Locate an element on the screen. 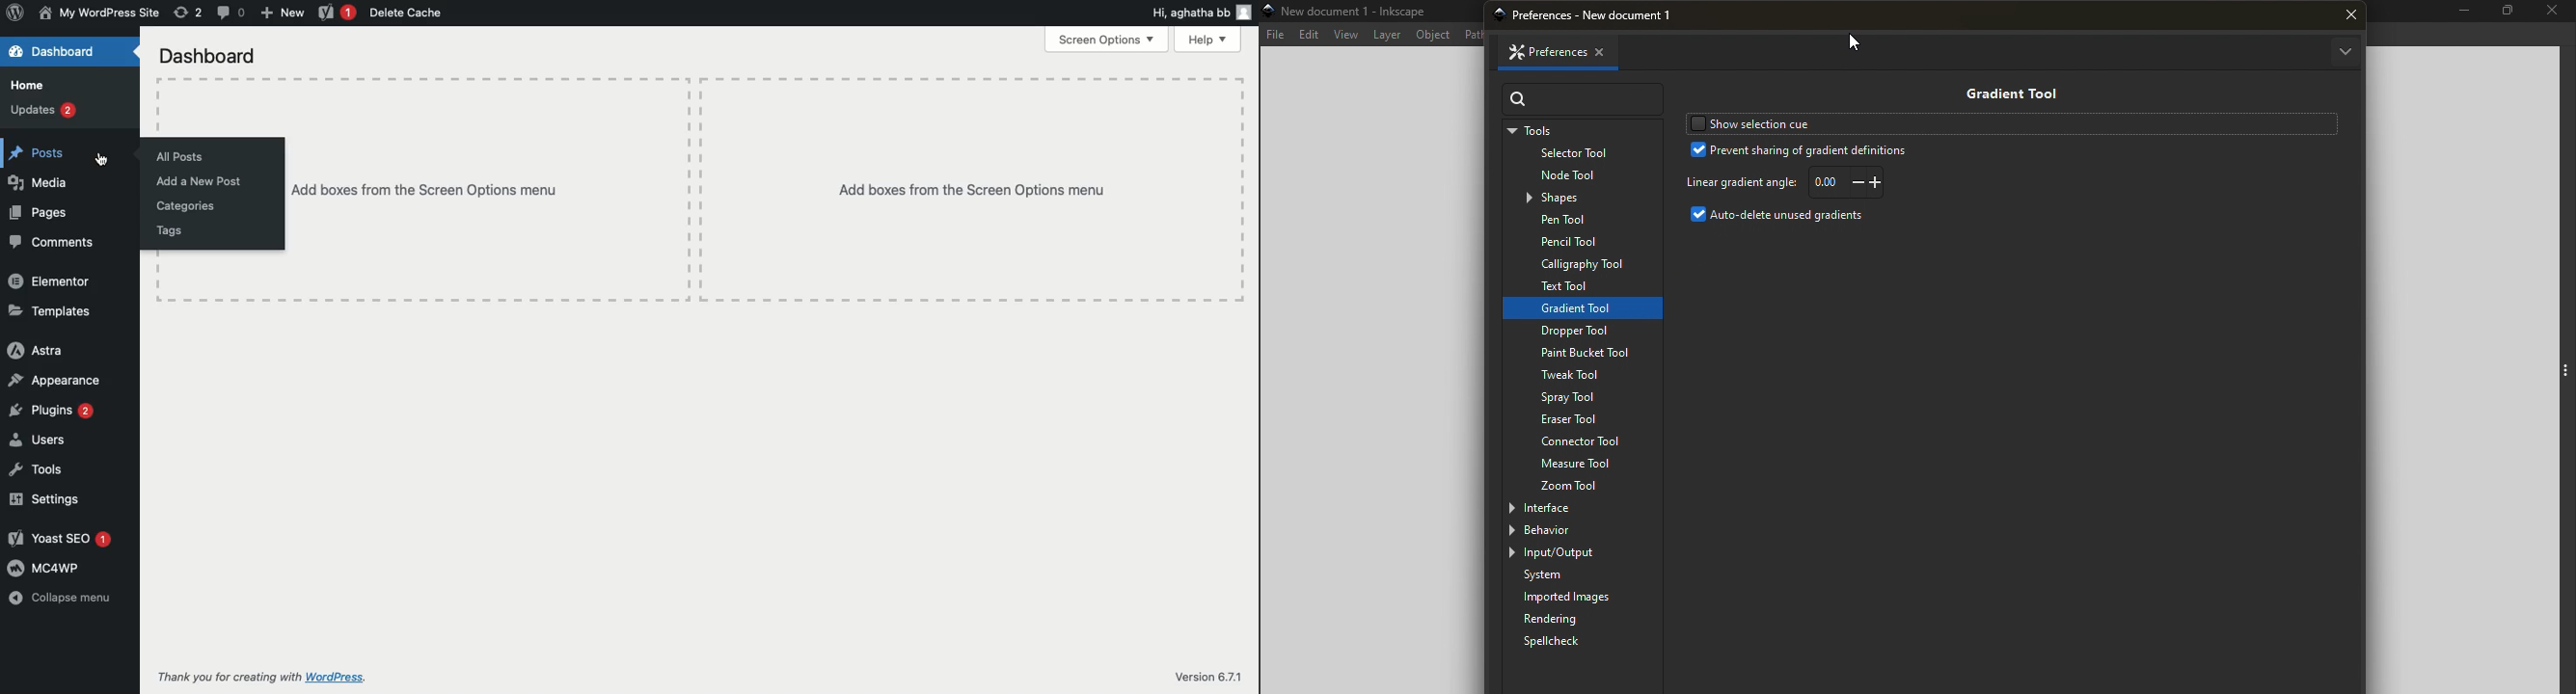 The image size is (2576, 700). Shapes is located at coordinates (1587, 199).